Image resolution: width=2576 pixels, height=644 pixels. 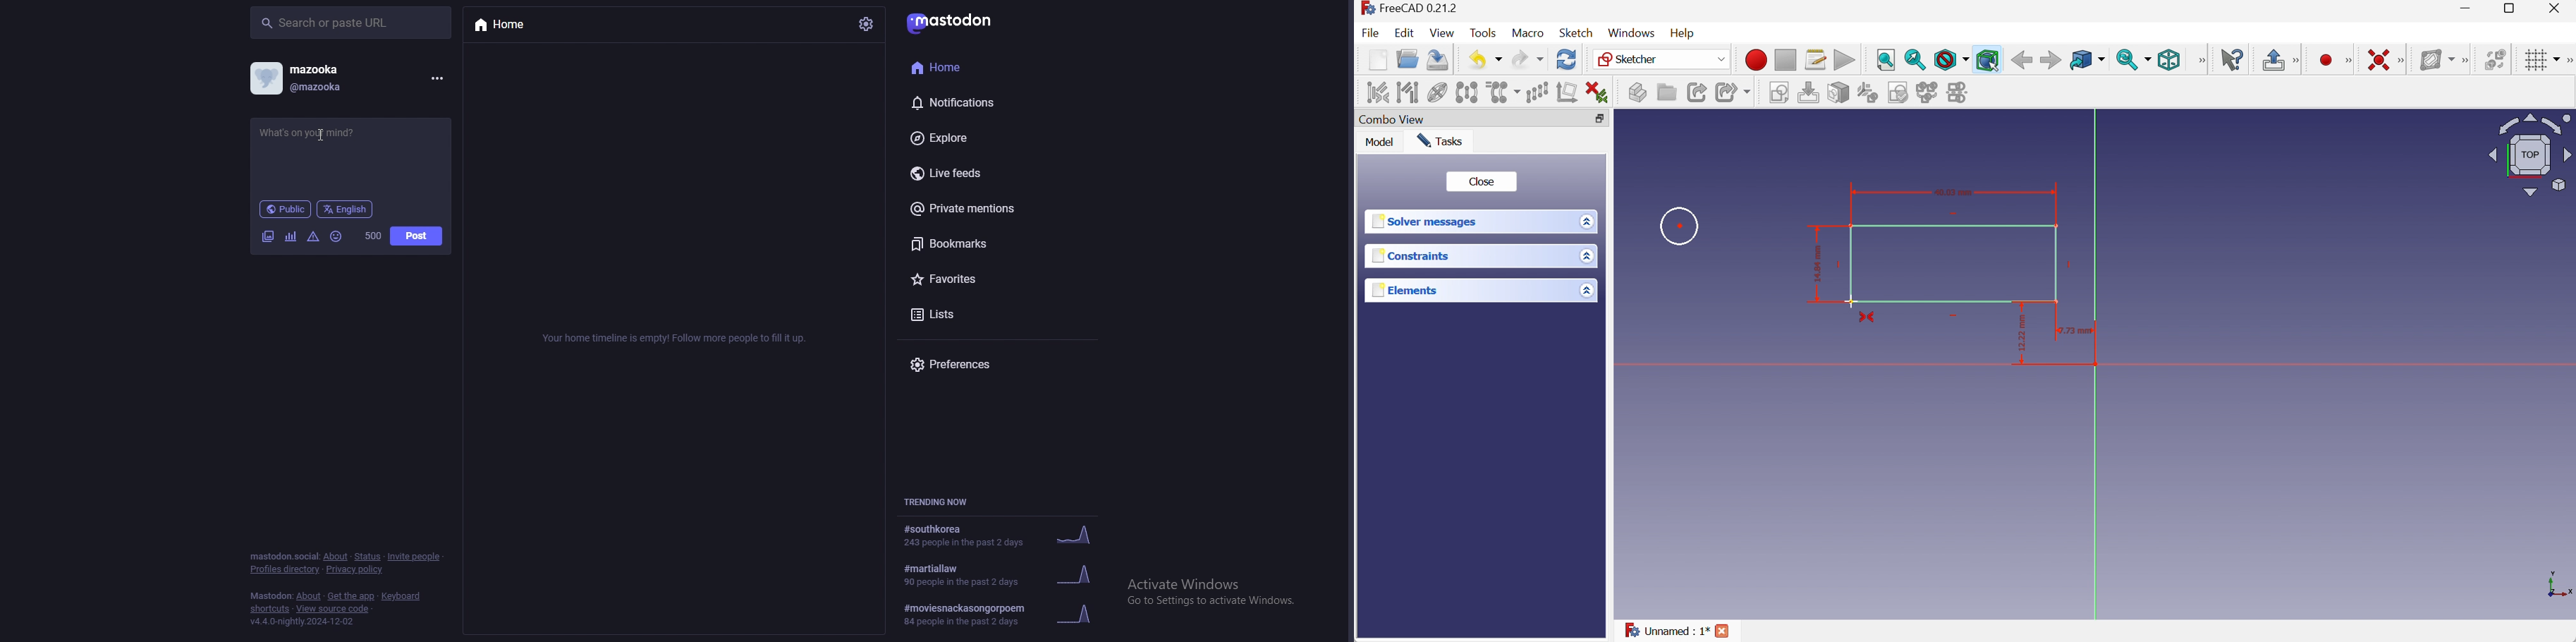 What do you see at coordinates (1666, 92) in the screenshot?
I see `Create group` at bounding box center [1666, 92].